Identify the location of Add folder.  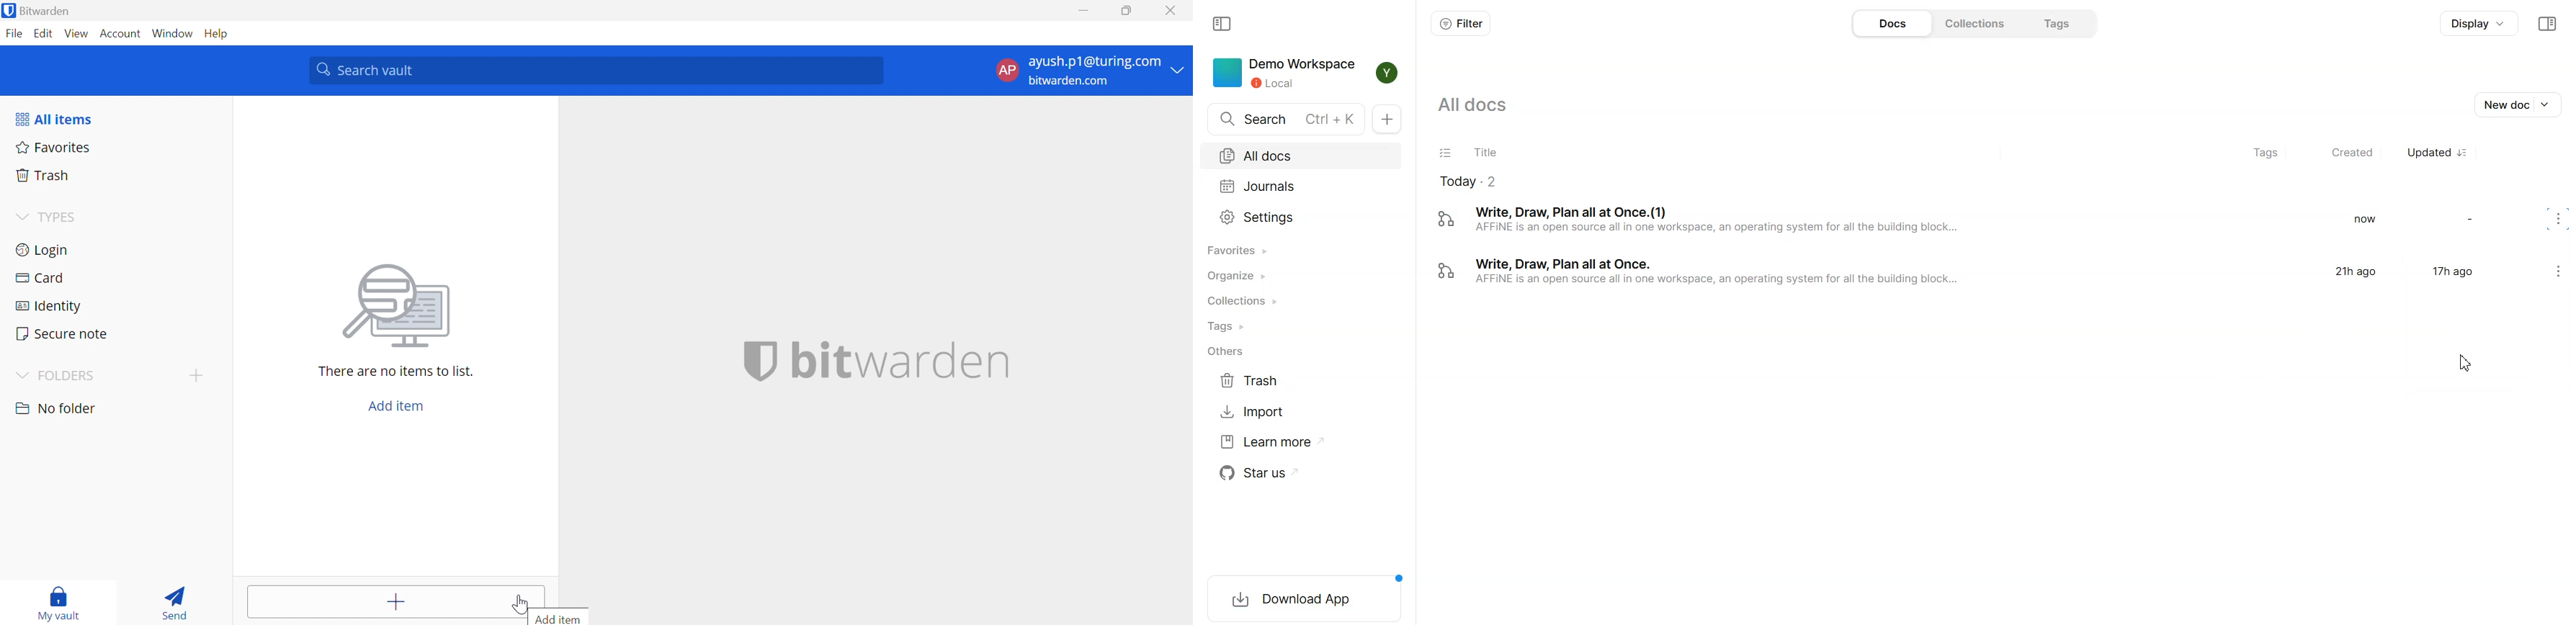
(195, 375).